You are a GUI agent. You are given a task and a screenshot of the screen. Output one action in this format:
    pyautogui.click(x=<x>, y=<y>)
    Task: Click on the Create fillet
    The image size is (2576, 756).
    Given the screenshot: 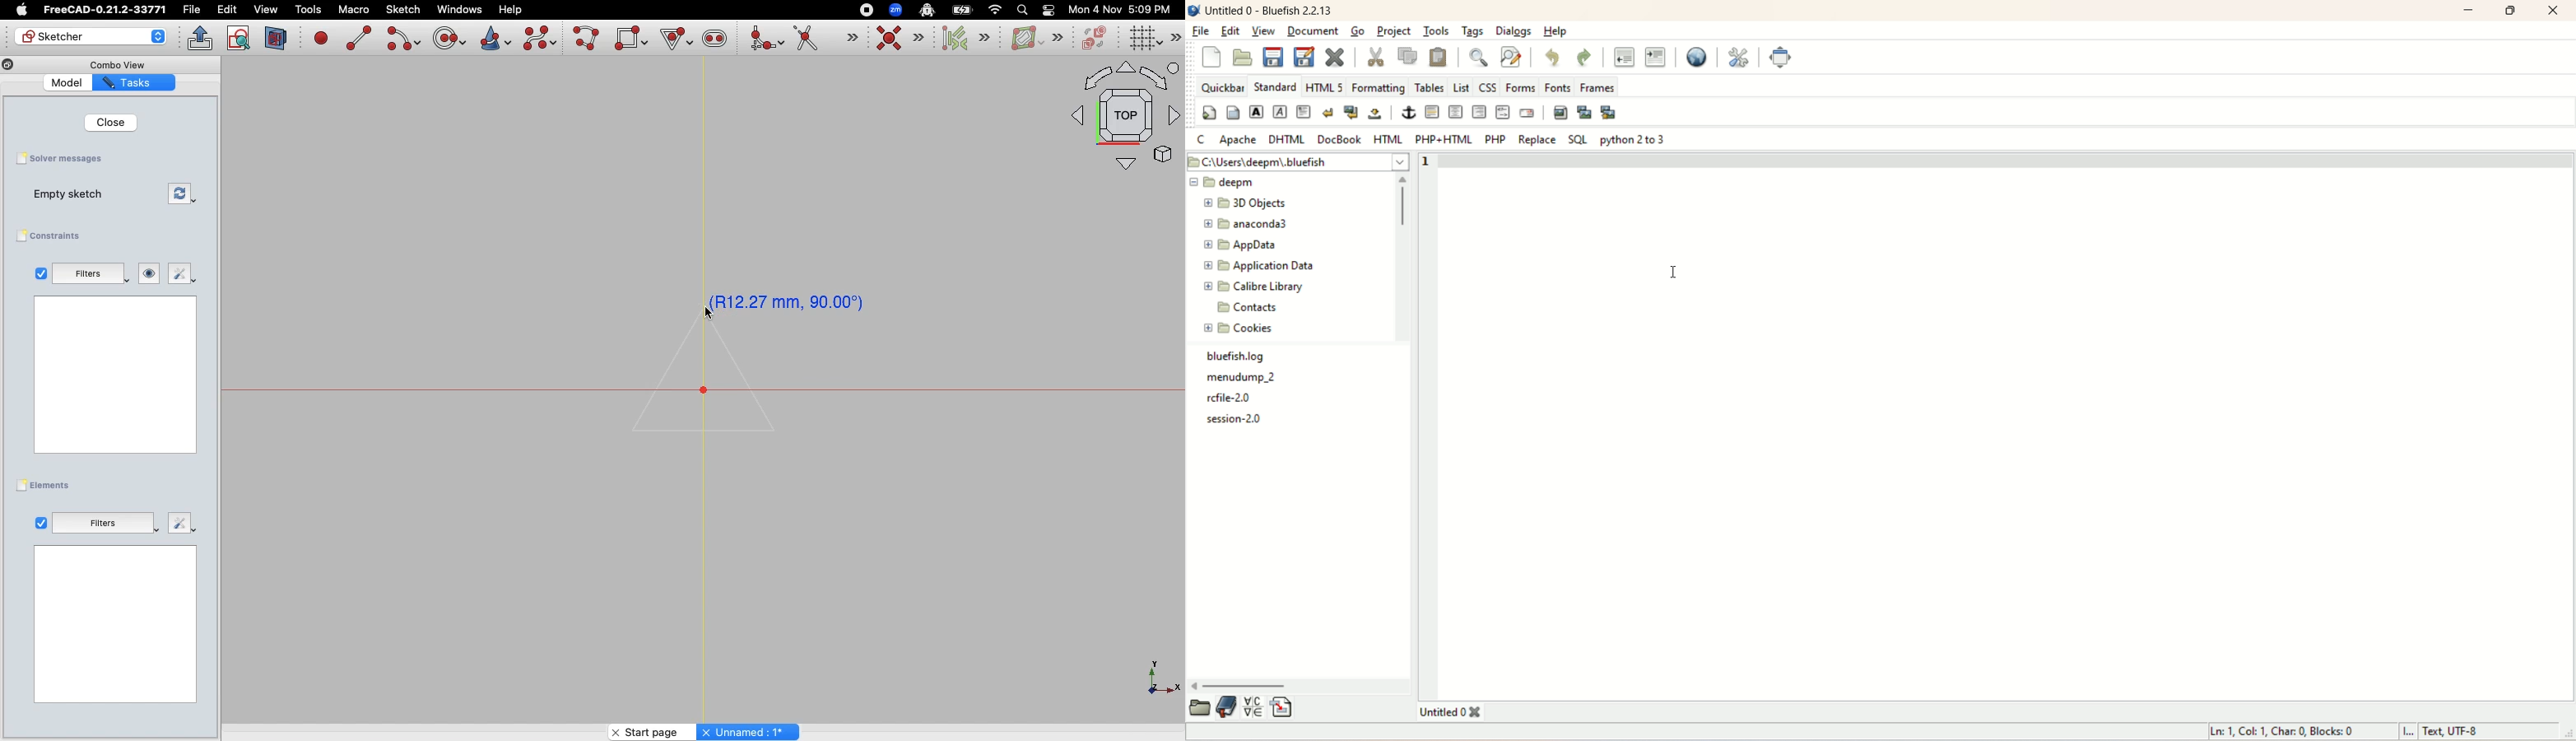 What is the action you would take?
    pyautogui.click(x=765, y=40)
    